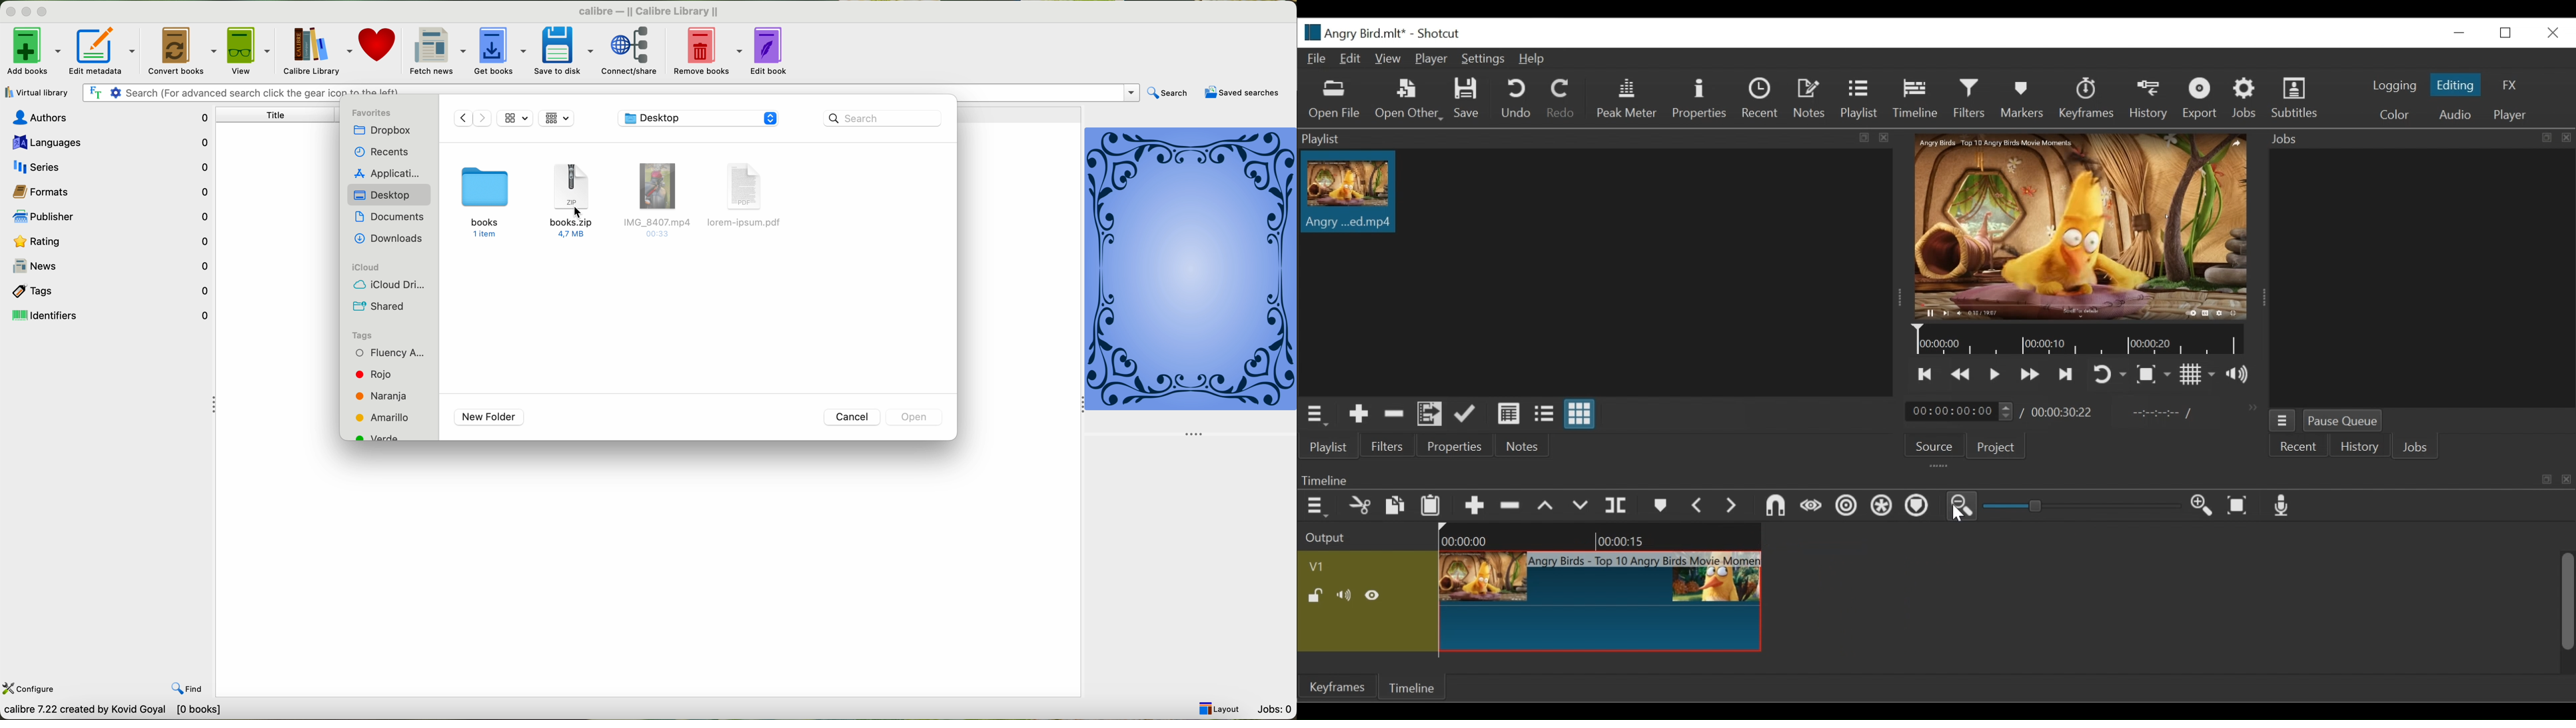 The width and height of the screenshot is (2576, 728). Describe the element at coordinates (1601, 536) in the screenshot. I see `Timeline` at that location.